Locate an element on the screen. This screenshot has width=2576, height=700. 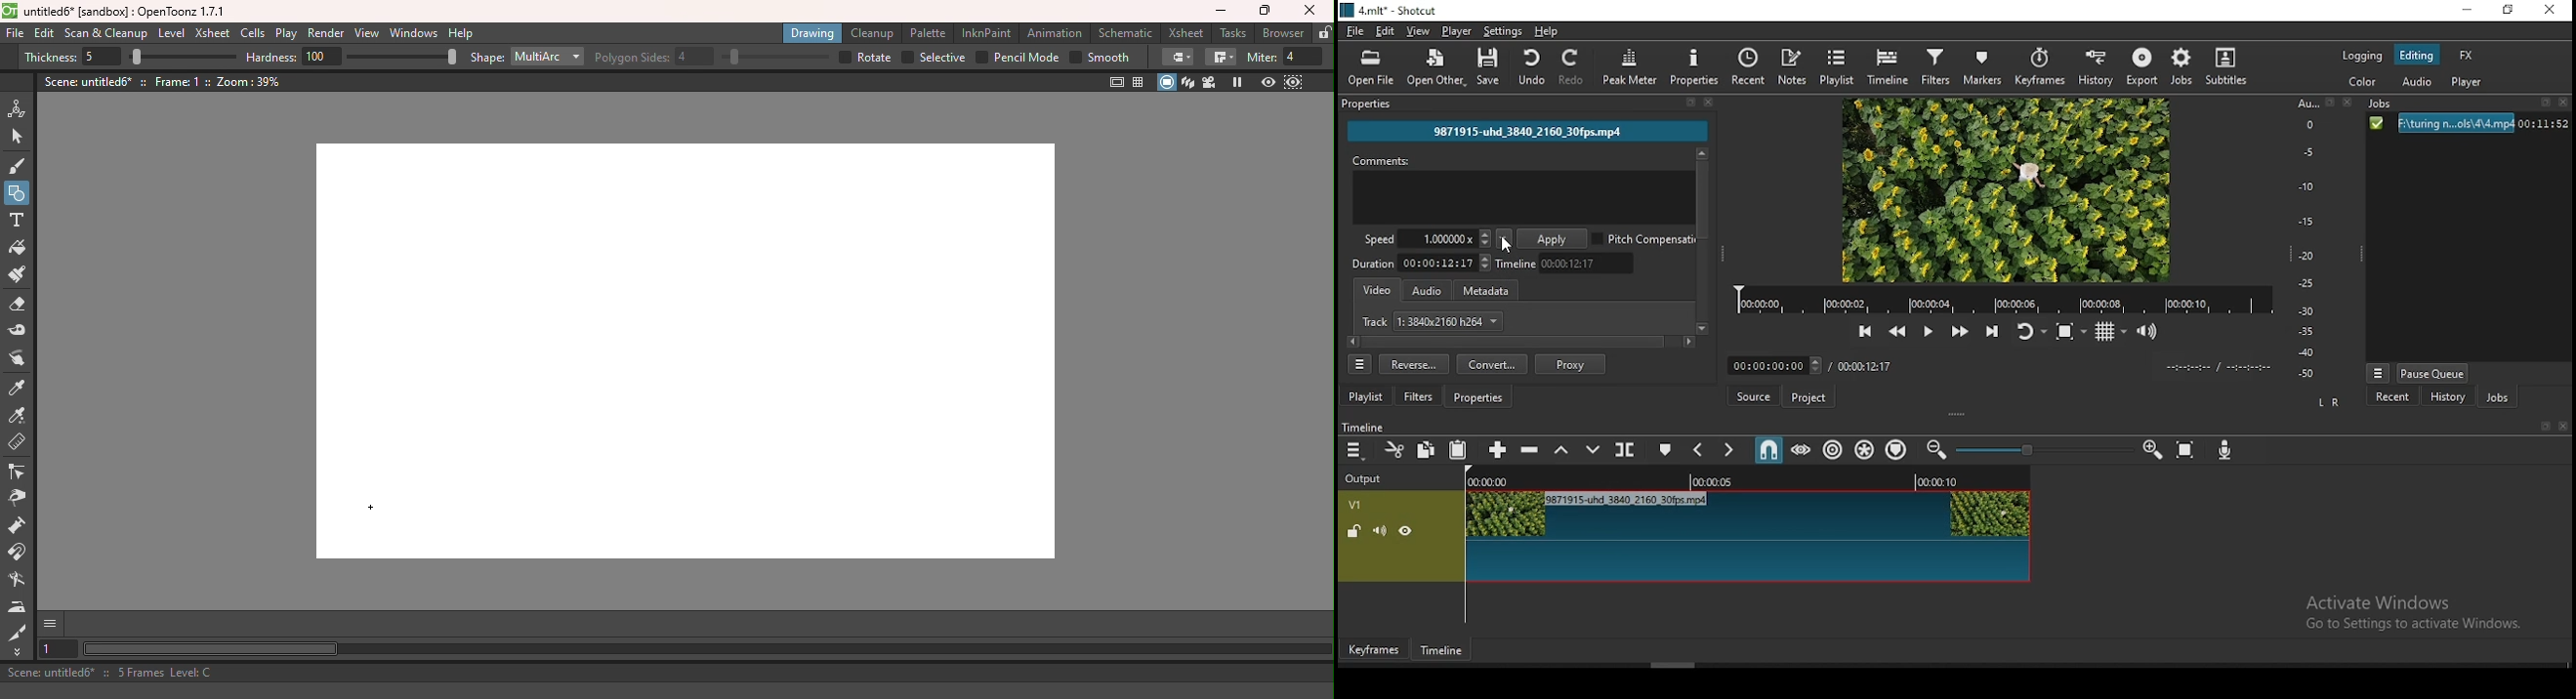
player is located at coordinates (2468, 83).